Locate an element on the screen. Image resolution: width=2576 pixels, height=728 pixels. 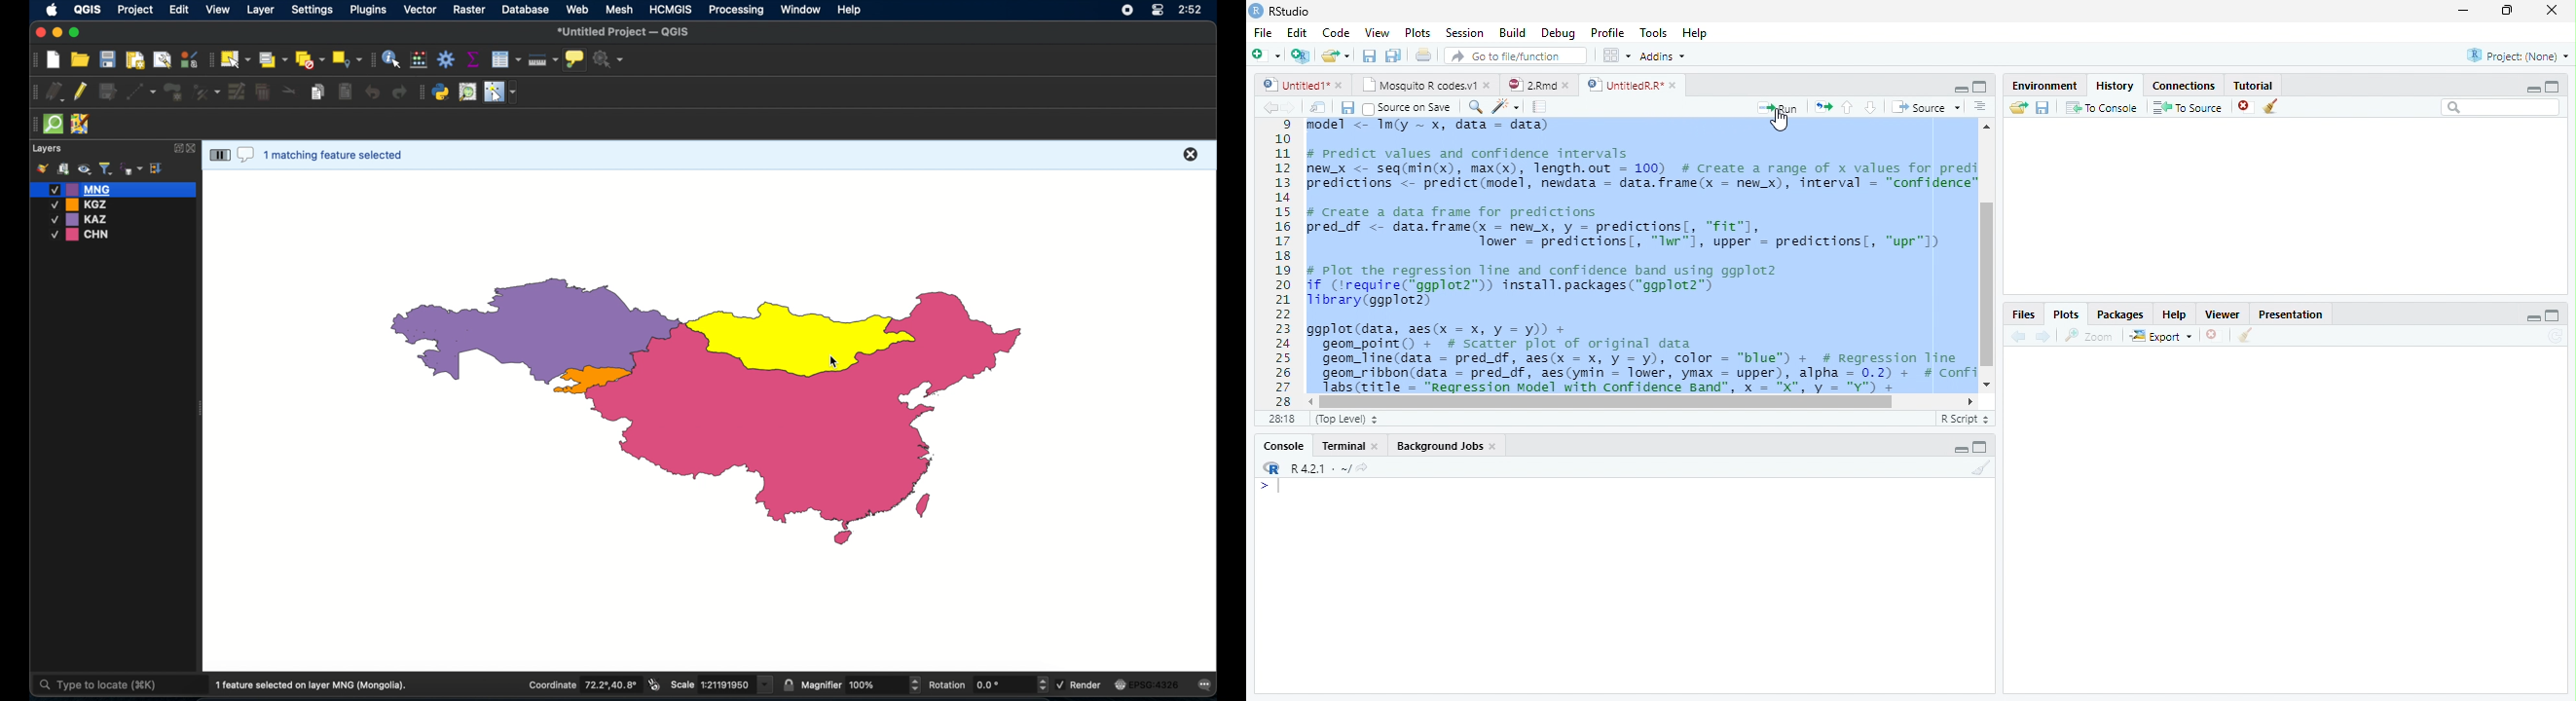
1 is located at coordinates (1280, 125).